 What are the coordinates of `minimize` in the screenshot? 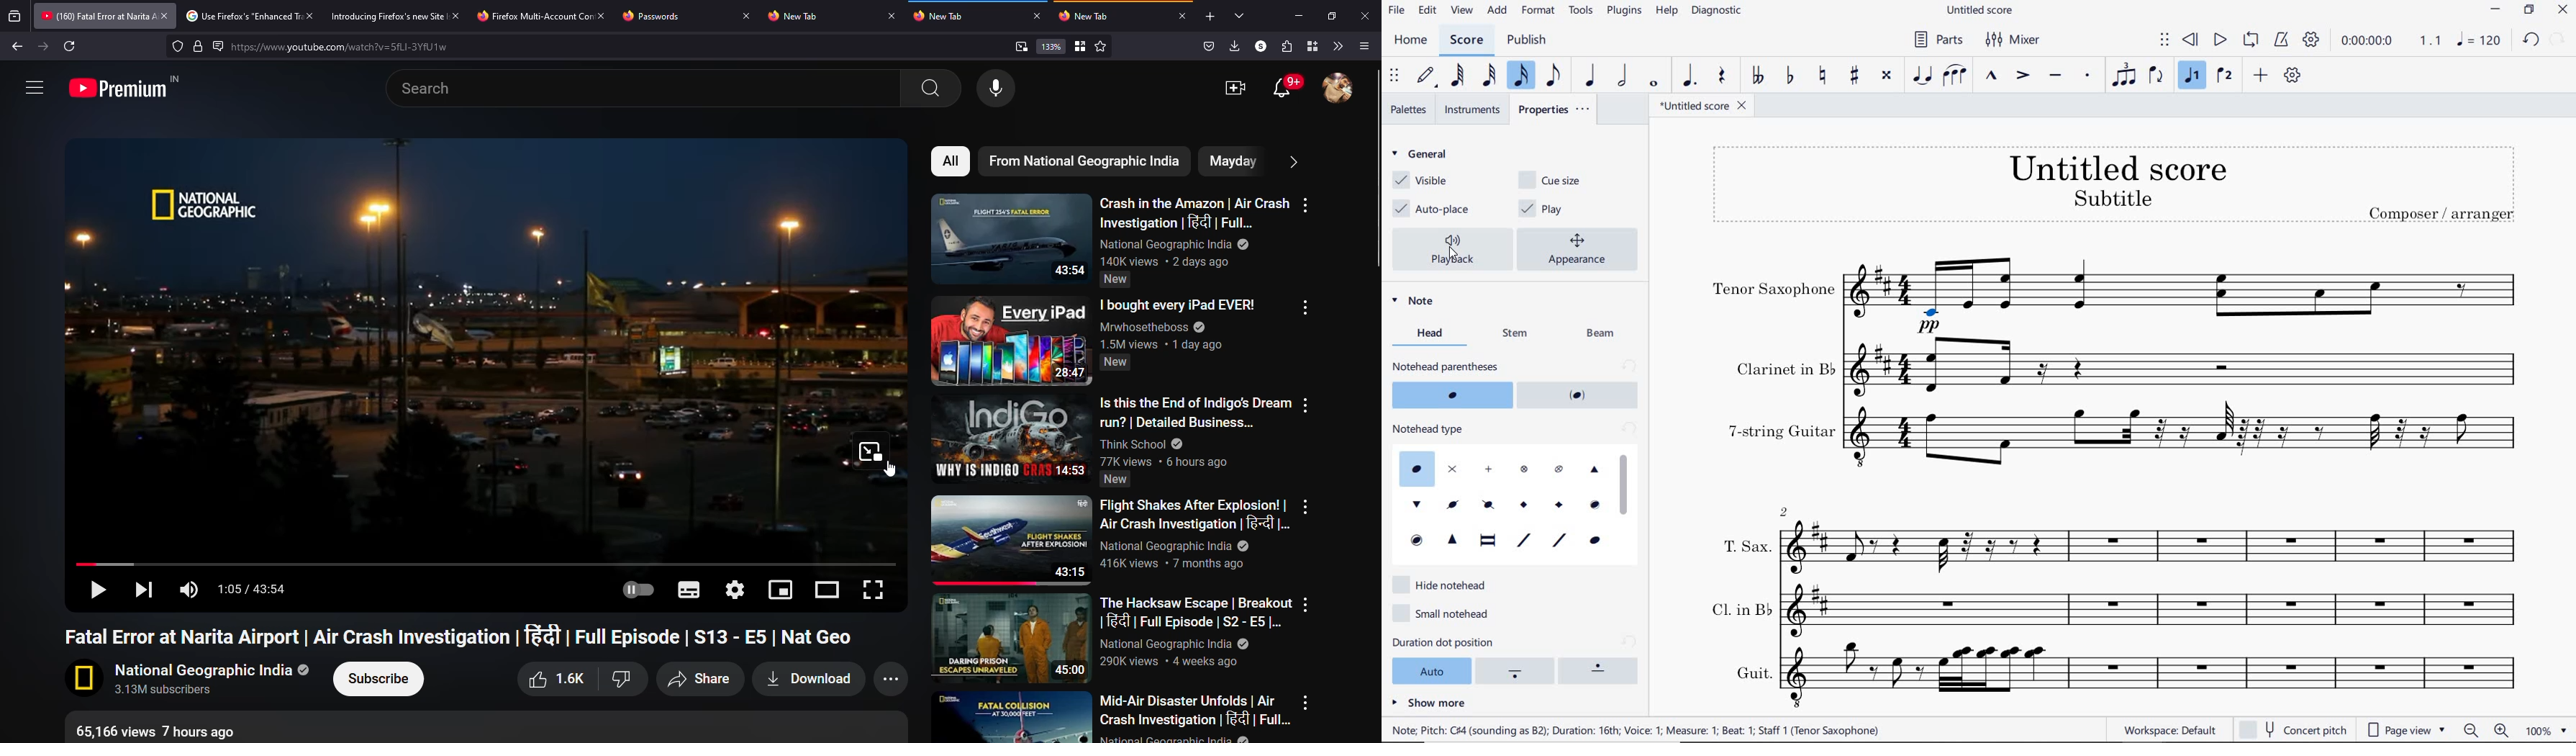 It's located at (1298, 16).